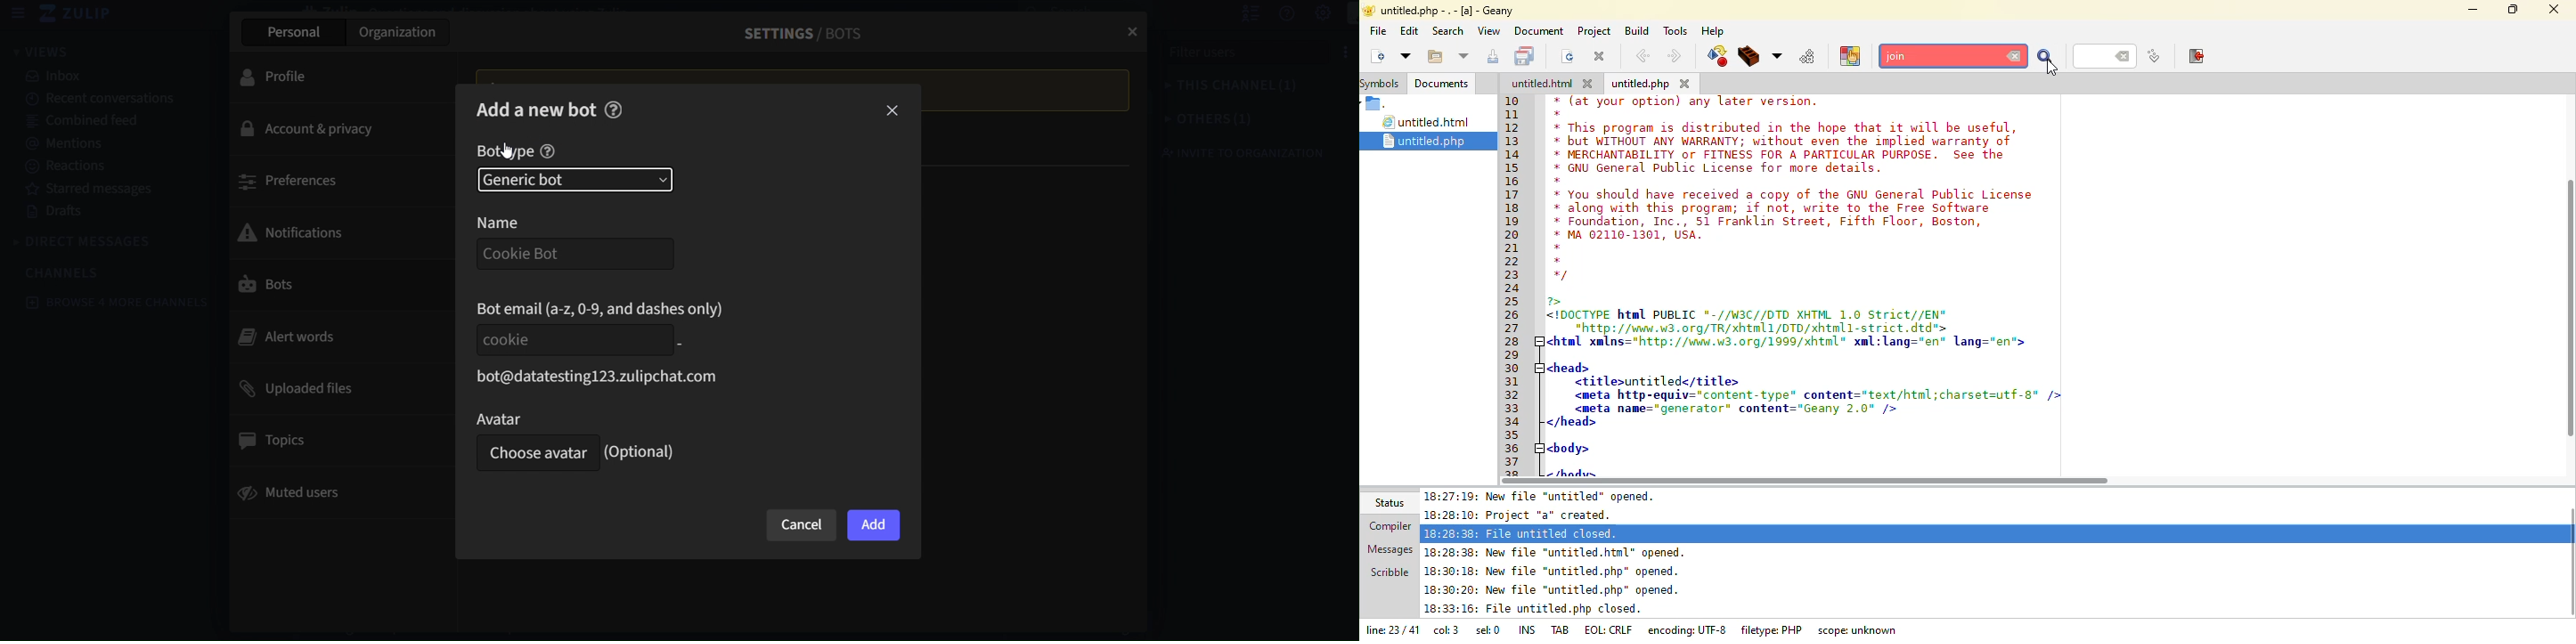 This screenshot has width=2576, height=644. I want to click on filter users, so click(1242, 57).